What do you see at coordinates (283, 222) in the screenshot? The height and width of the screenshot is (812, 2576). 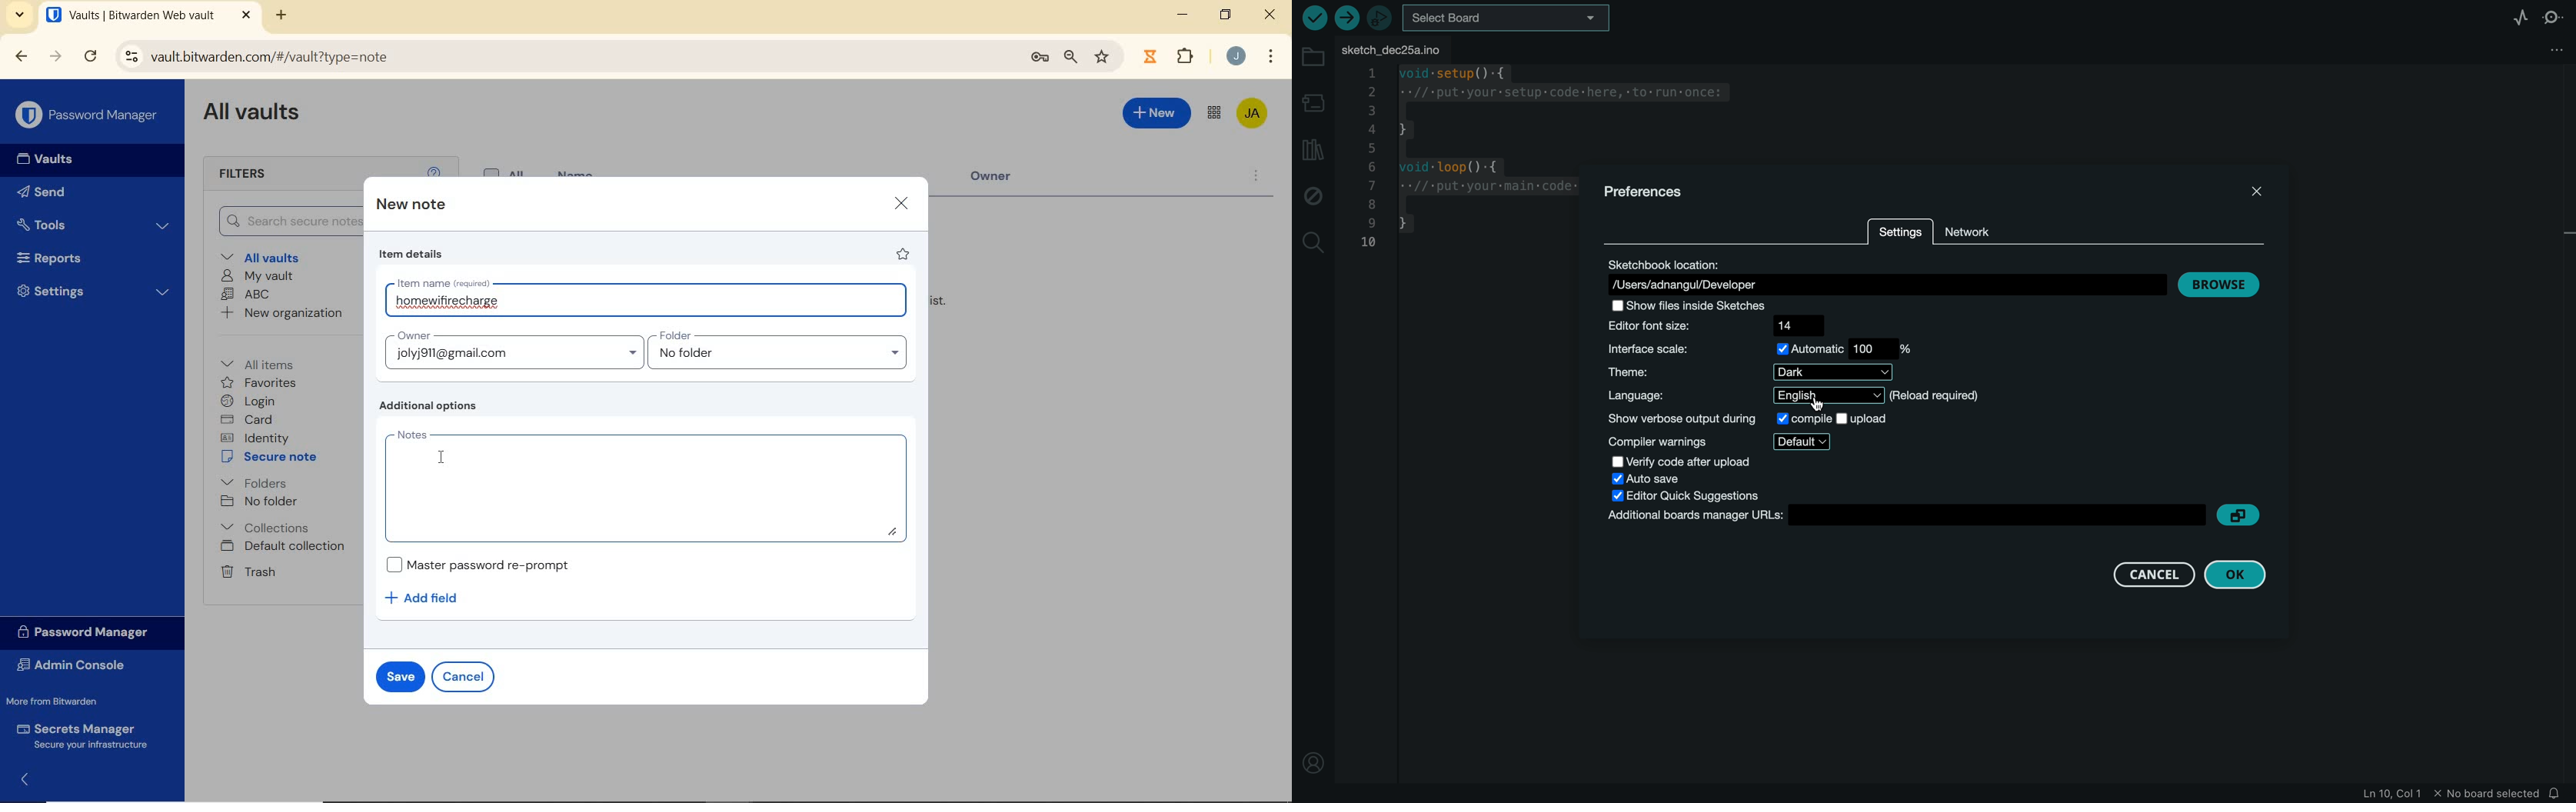 I see `Search Vault` at bounding box center [283, 222].